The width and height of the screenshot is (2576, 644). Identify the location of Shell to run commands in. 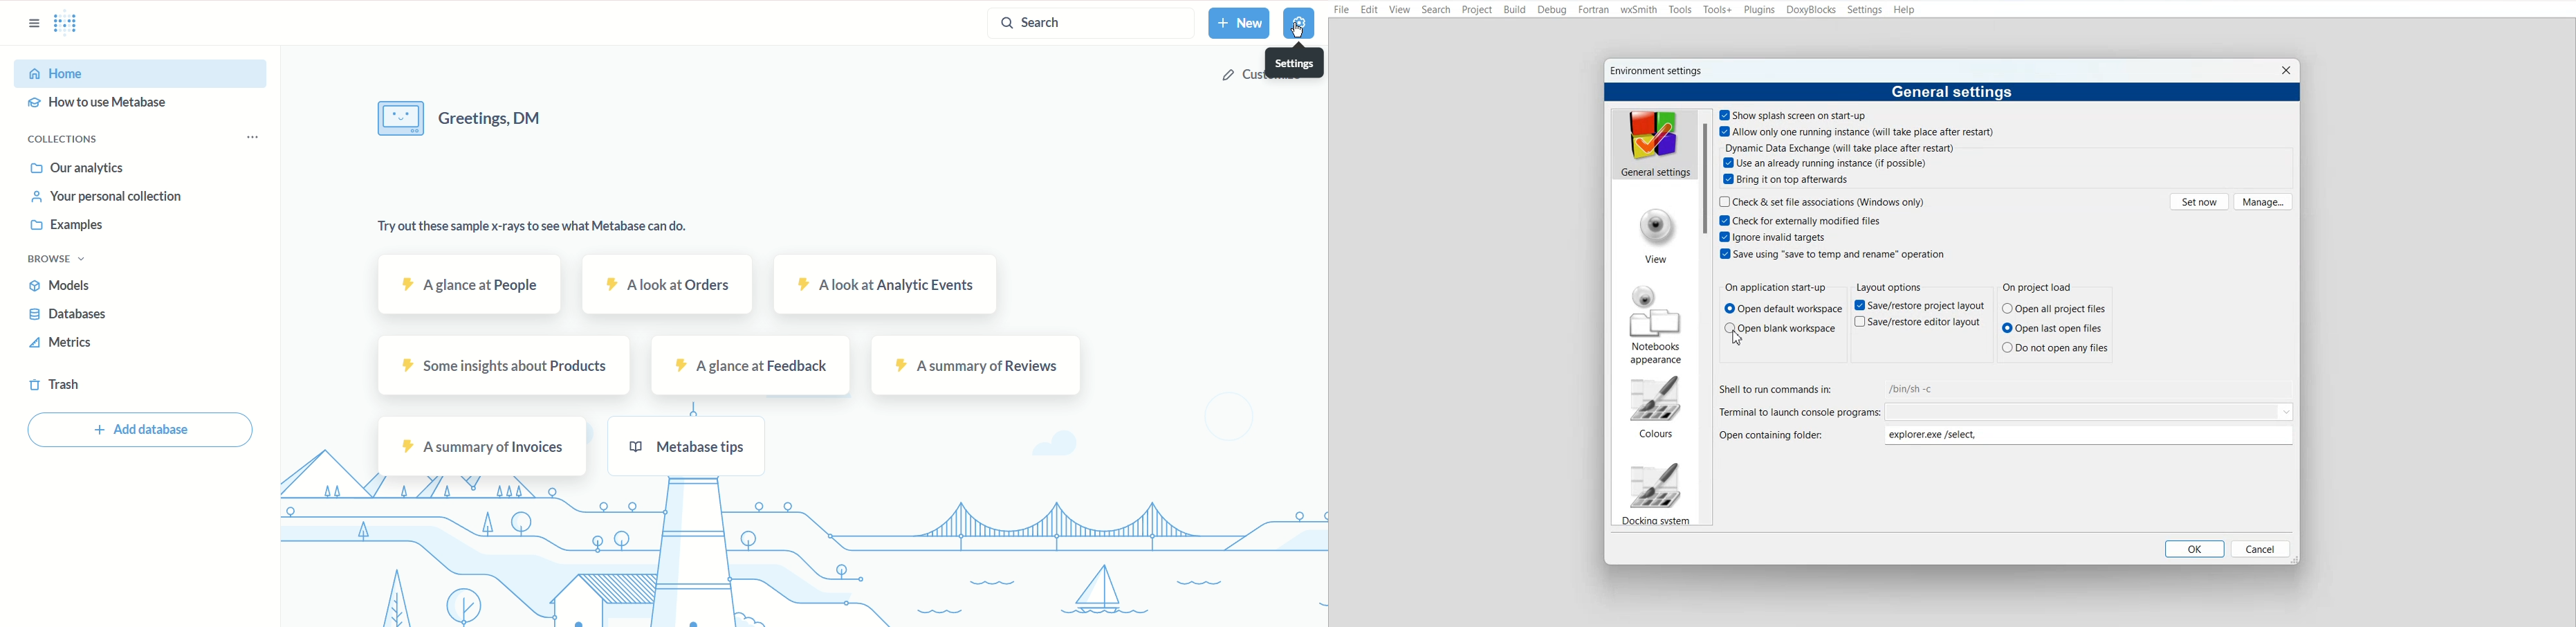
(2007, 388).